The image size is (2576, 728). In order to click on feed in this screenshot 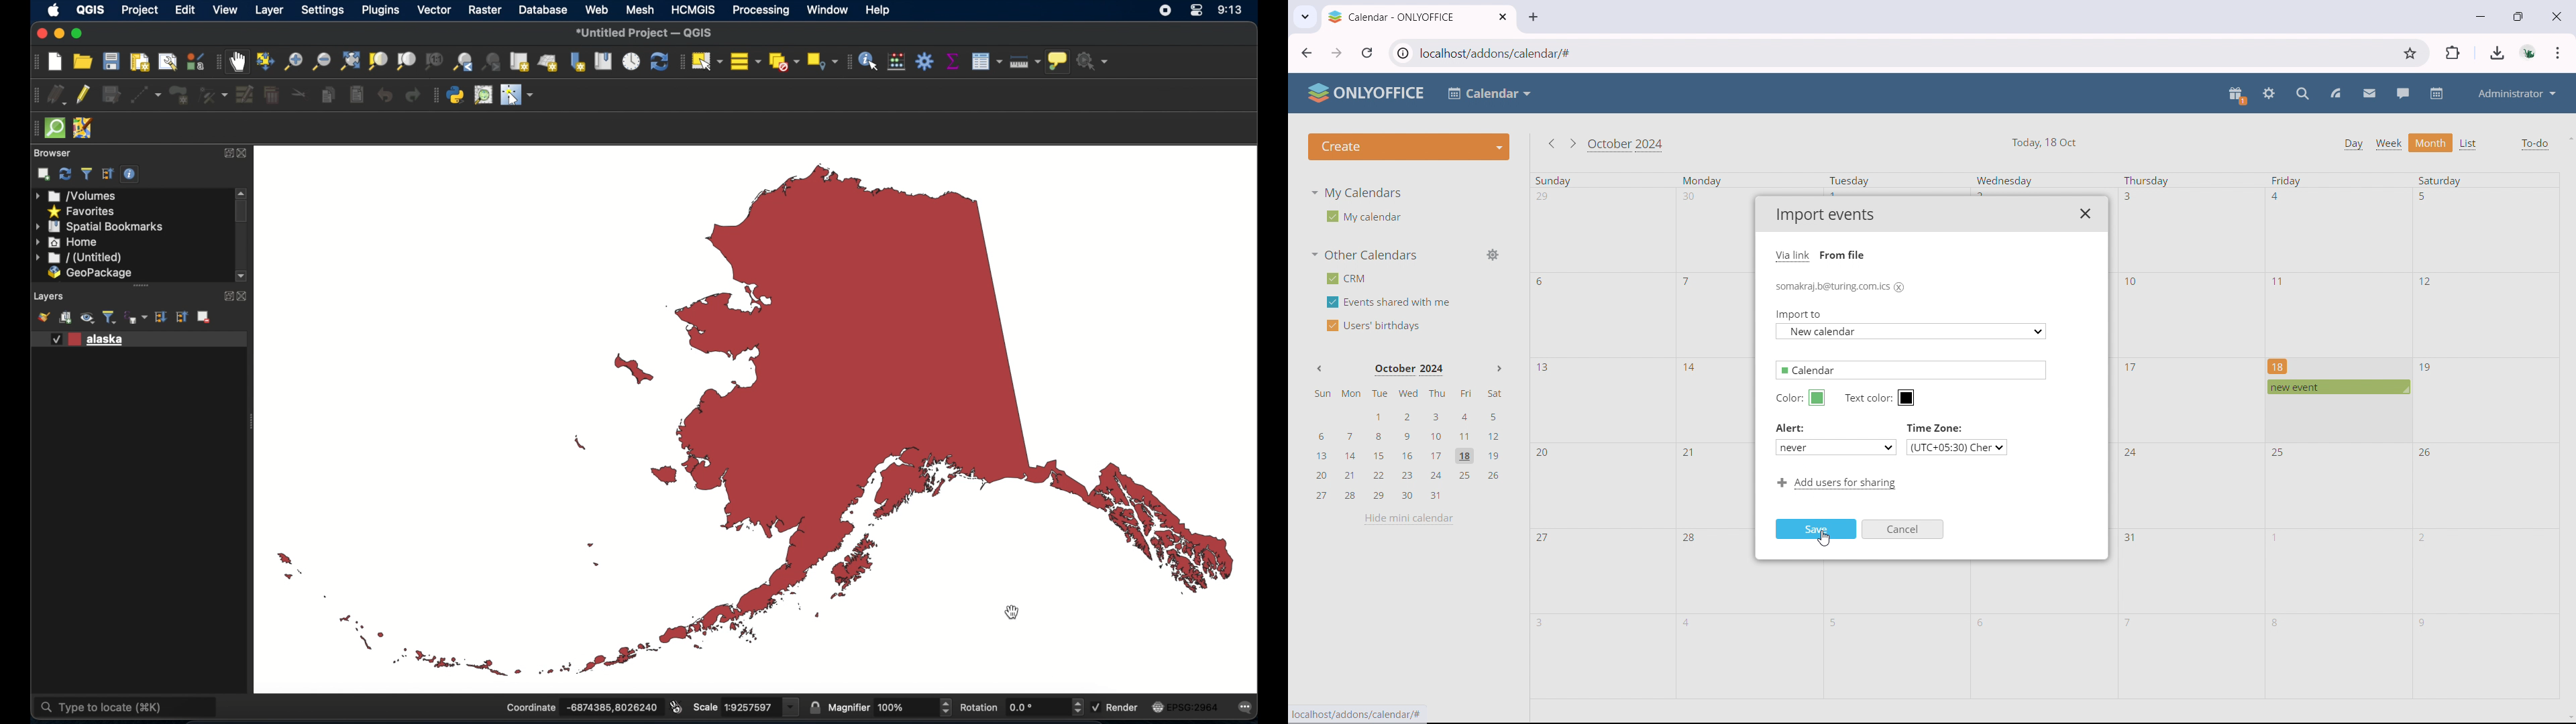, I will do `click(2334, 94)`.